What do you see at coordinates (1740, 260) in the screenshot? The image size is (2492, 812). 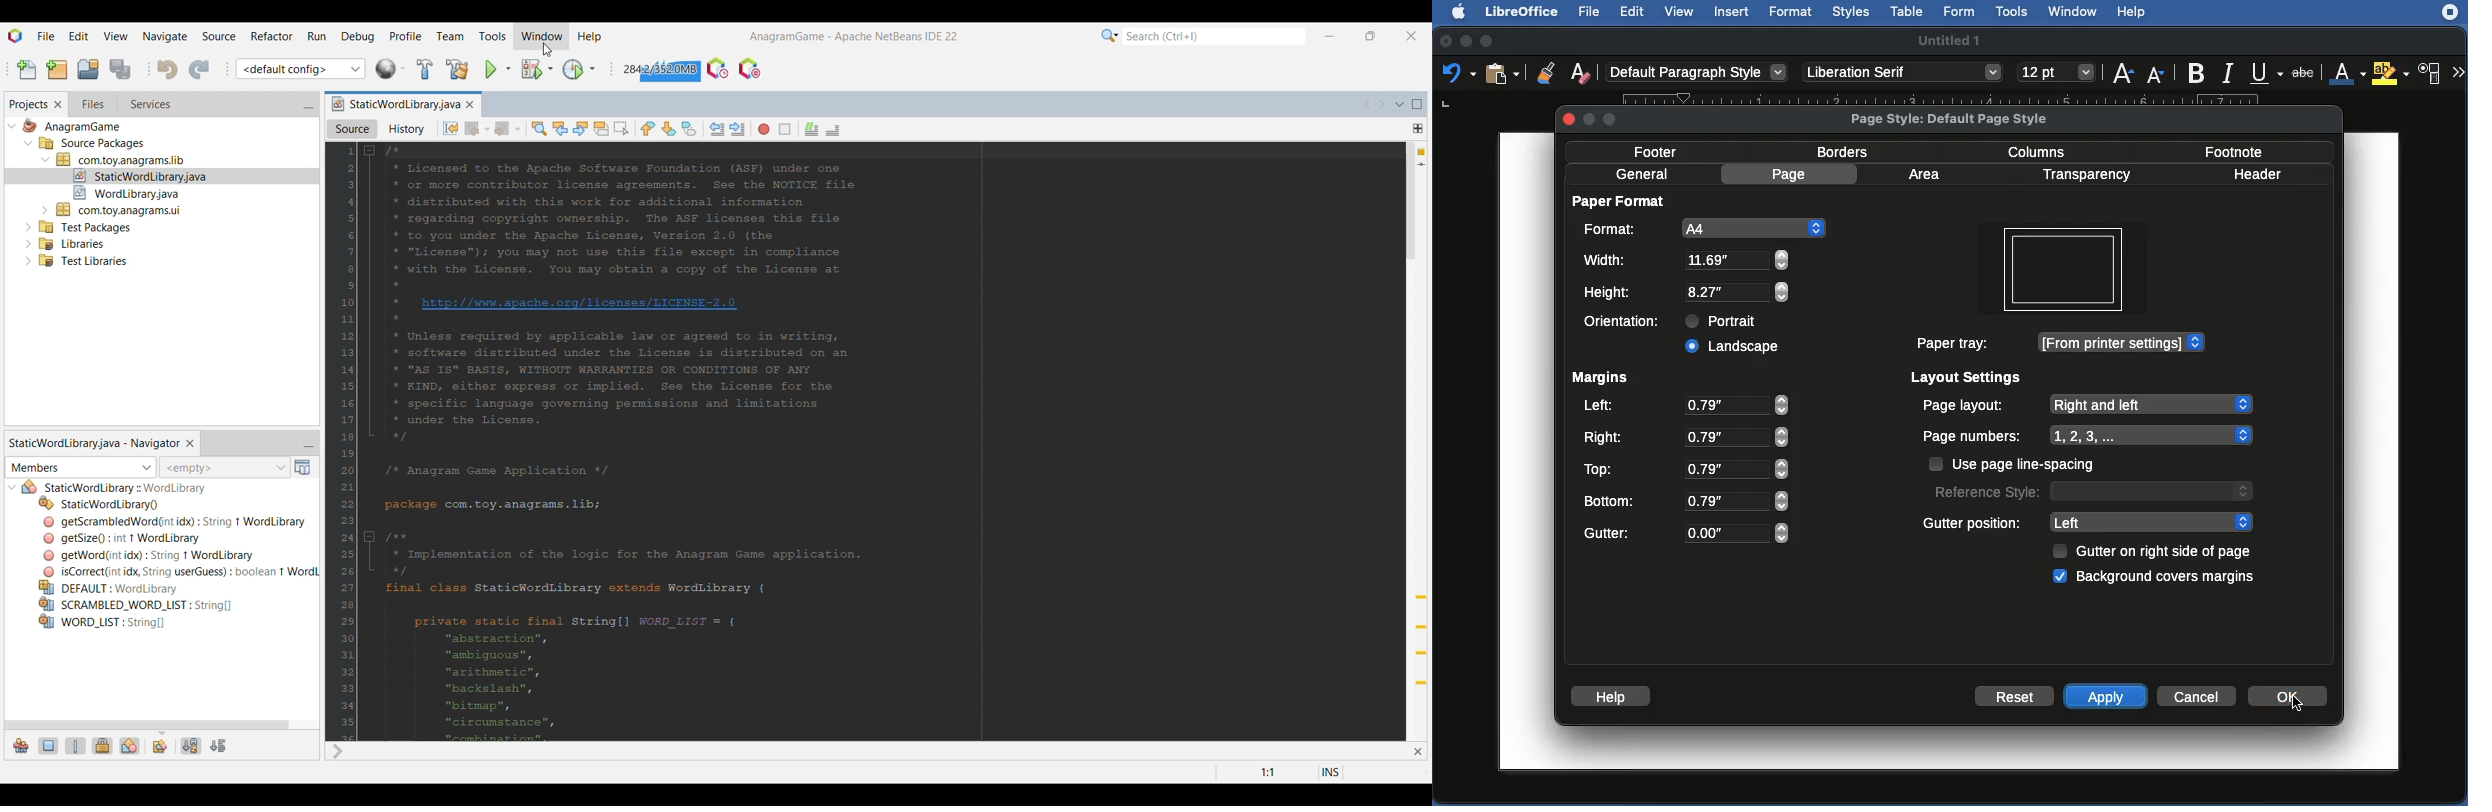 I see `8.27` at bounding box center [1740, 260].